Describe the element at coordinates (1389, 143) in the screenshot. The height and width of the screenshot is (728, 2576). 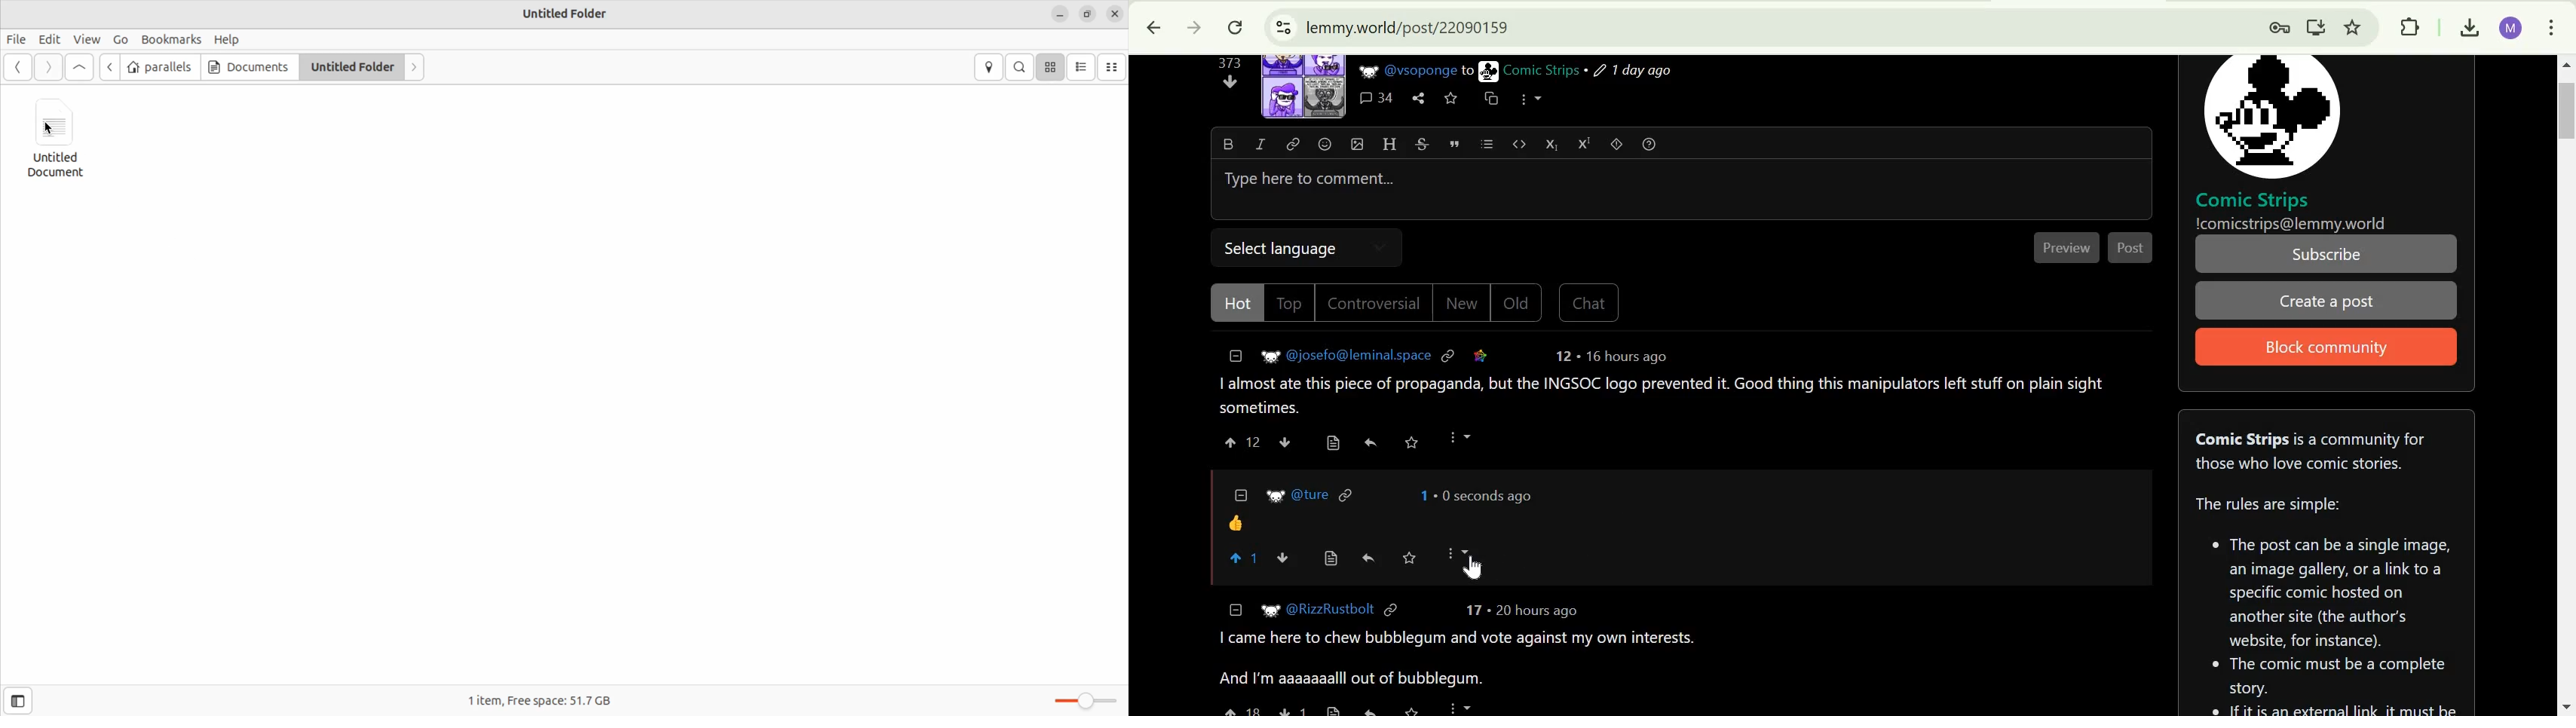
I see `header` at that location.